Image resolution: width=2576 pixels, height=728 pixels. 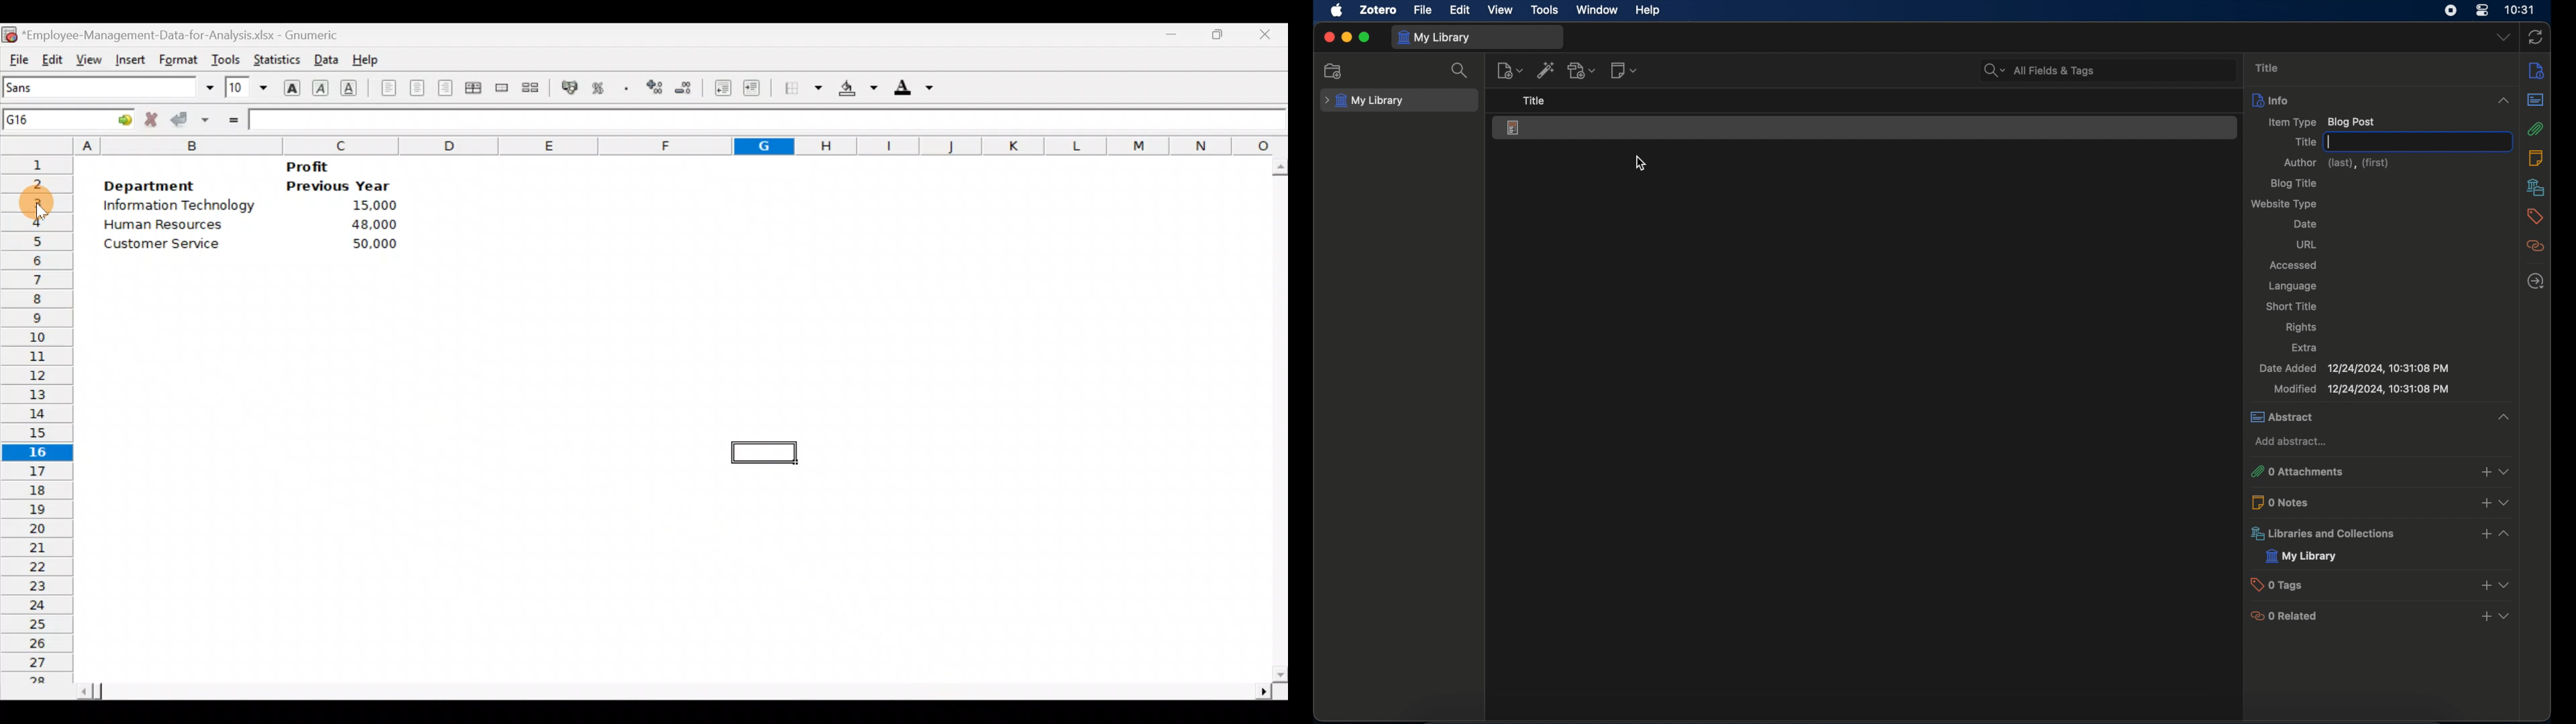 What do you see at coordinates (531, 88) in the screenshot?
I see `Split merged range of cells` at bounding box center [531, 88].